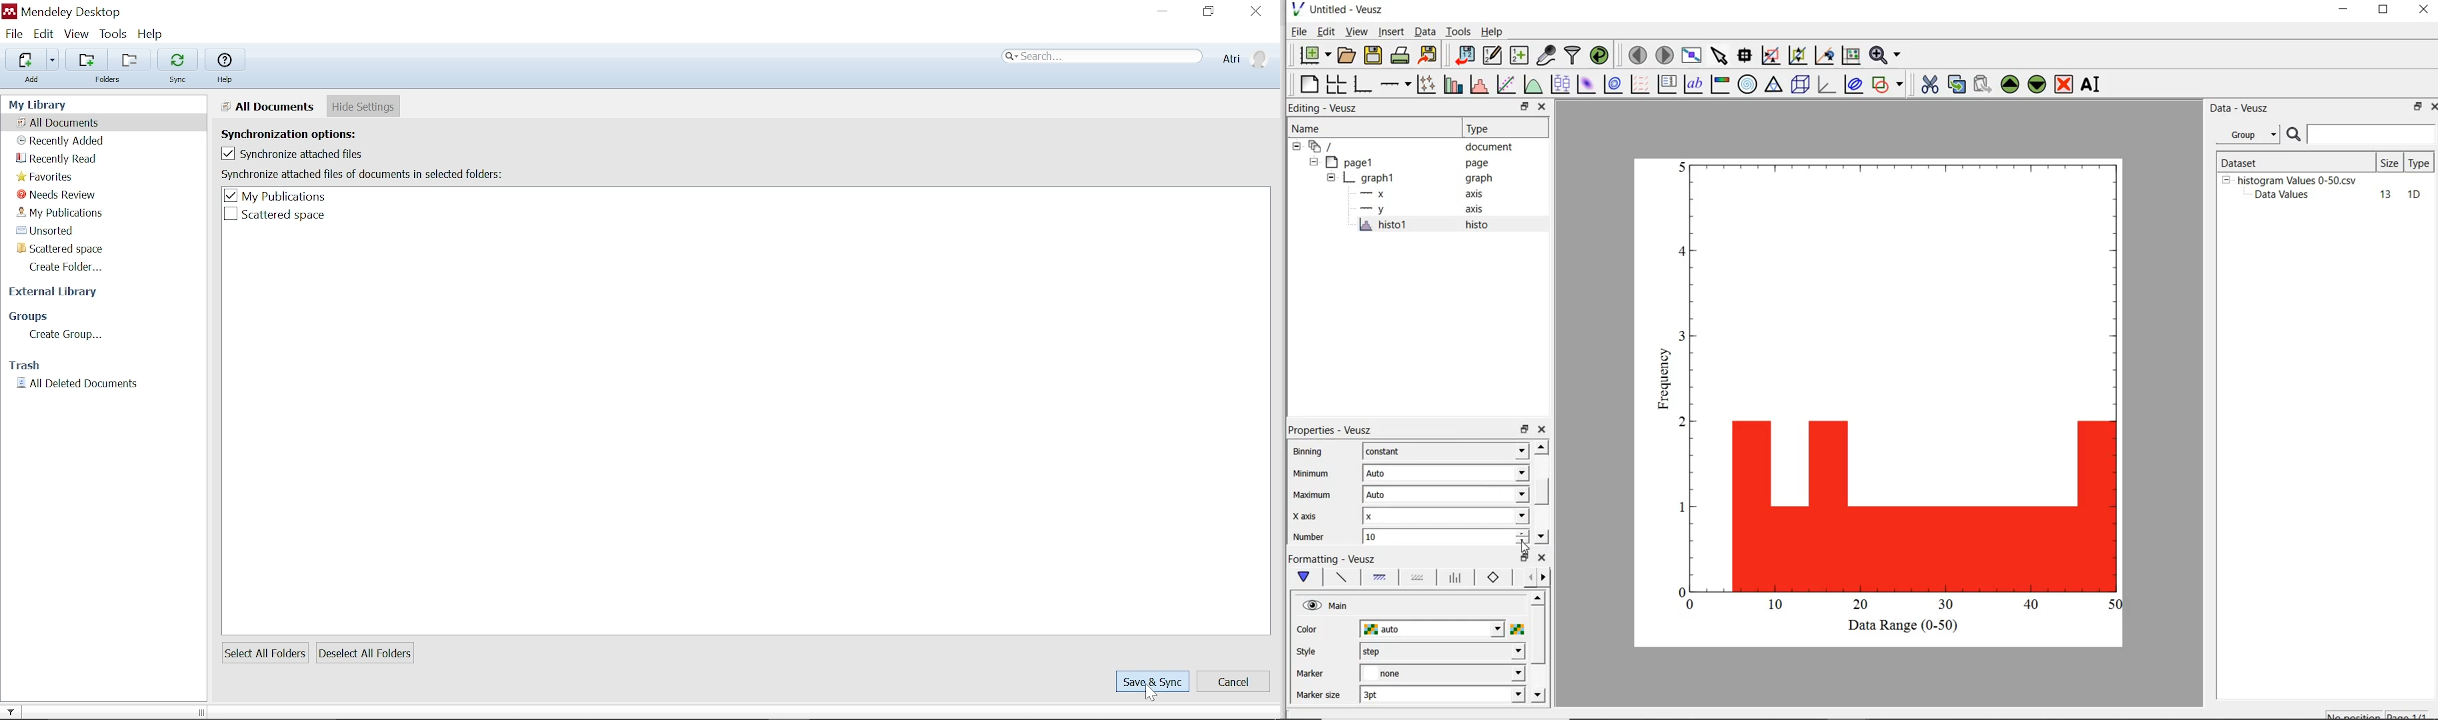  What do you see at coordinates (1543, 430) in the screenshot?
I see `close` at bounding box center [1543, 430].